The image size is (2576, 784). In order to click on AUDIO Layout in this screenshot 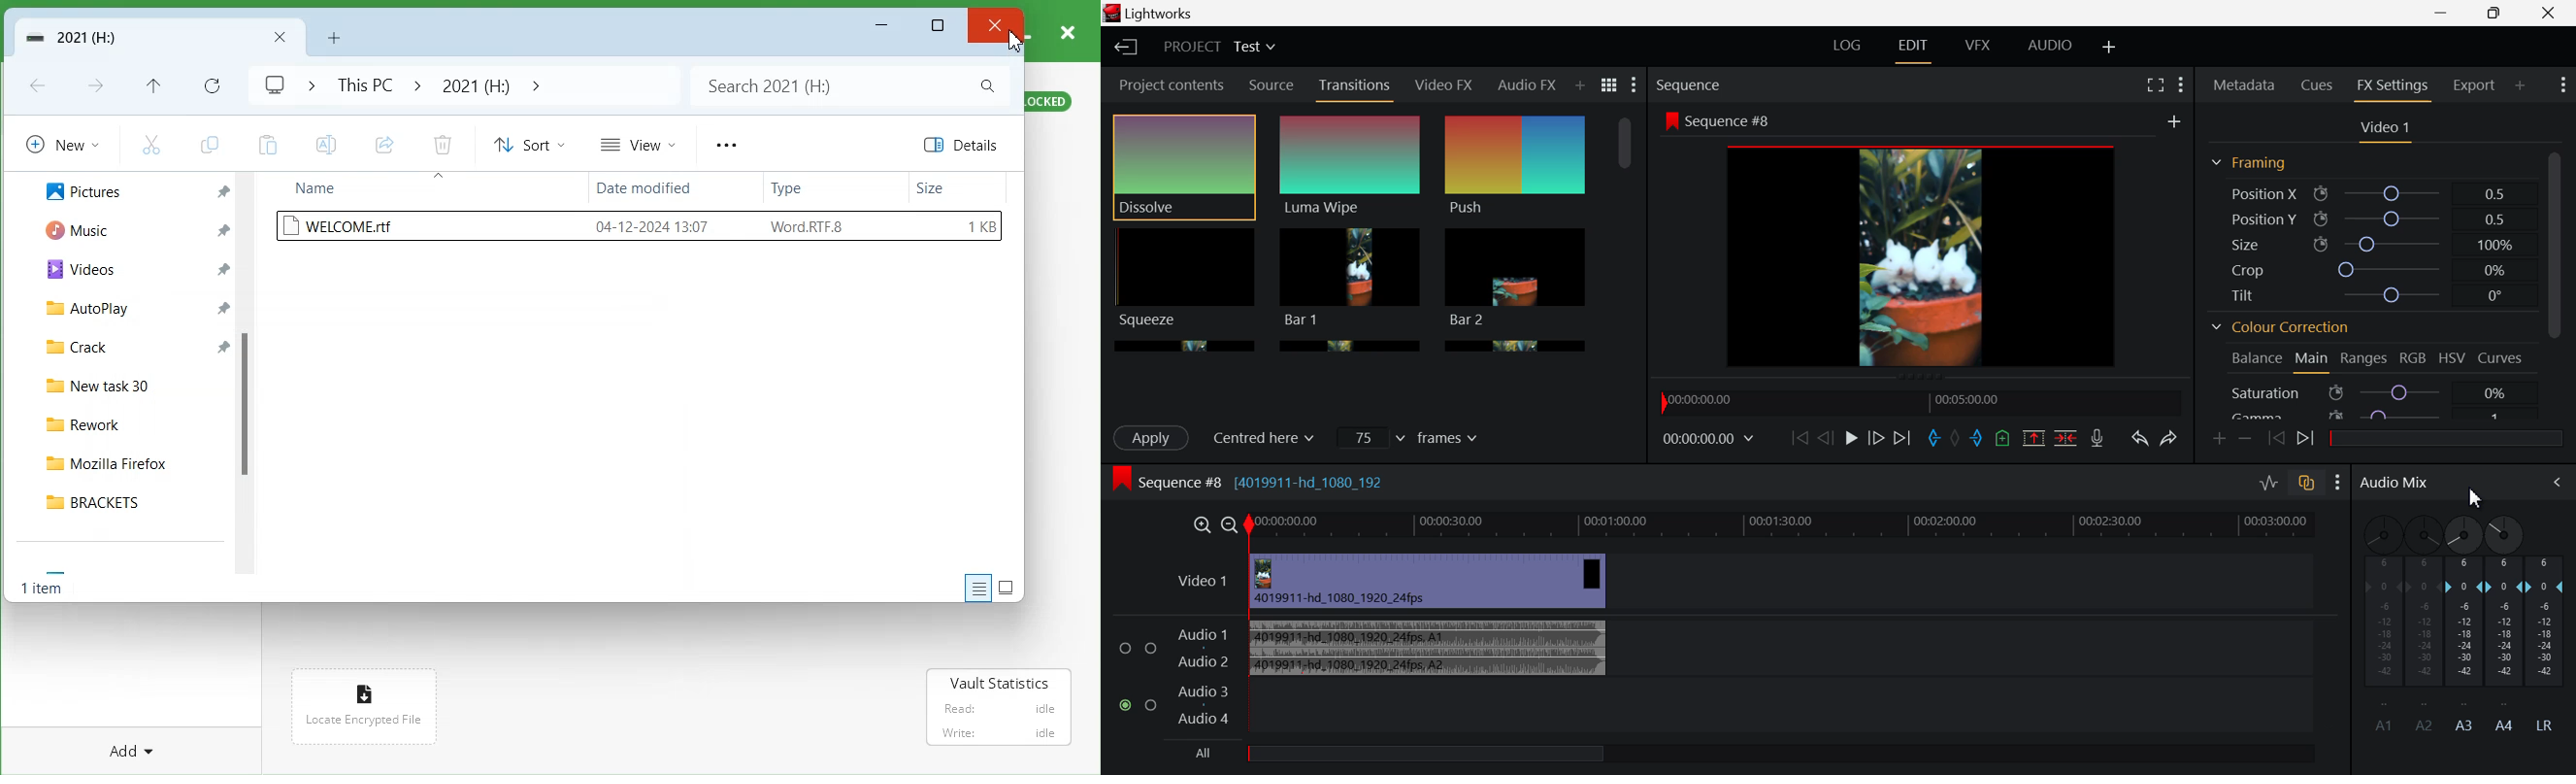, I will do `click(2053, 48)`.